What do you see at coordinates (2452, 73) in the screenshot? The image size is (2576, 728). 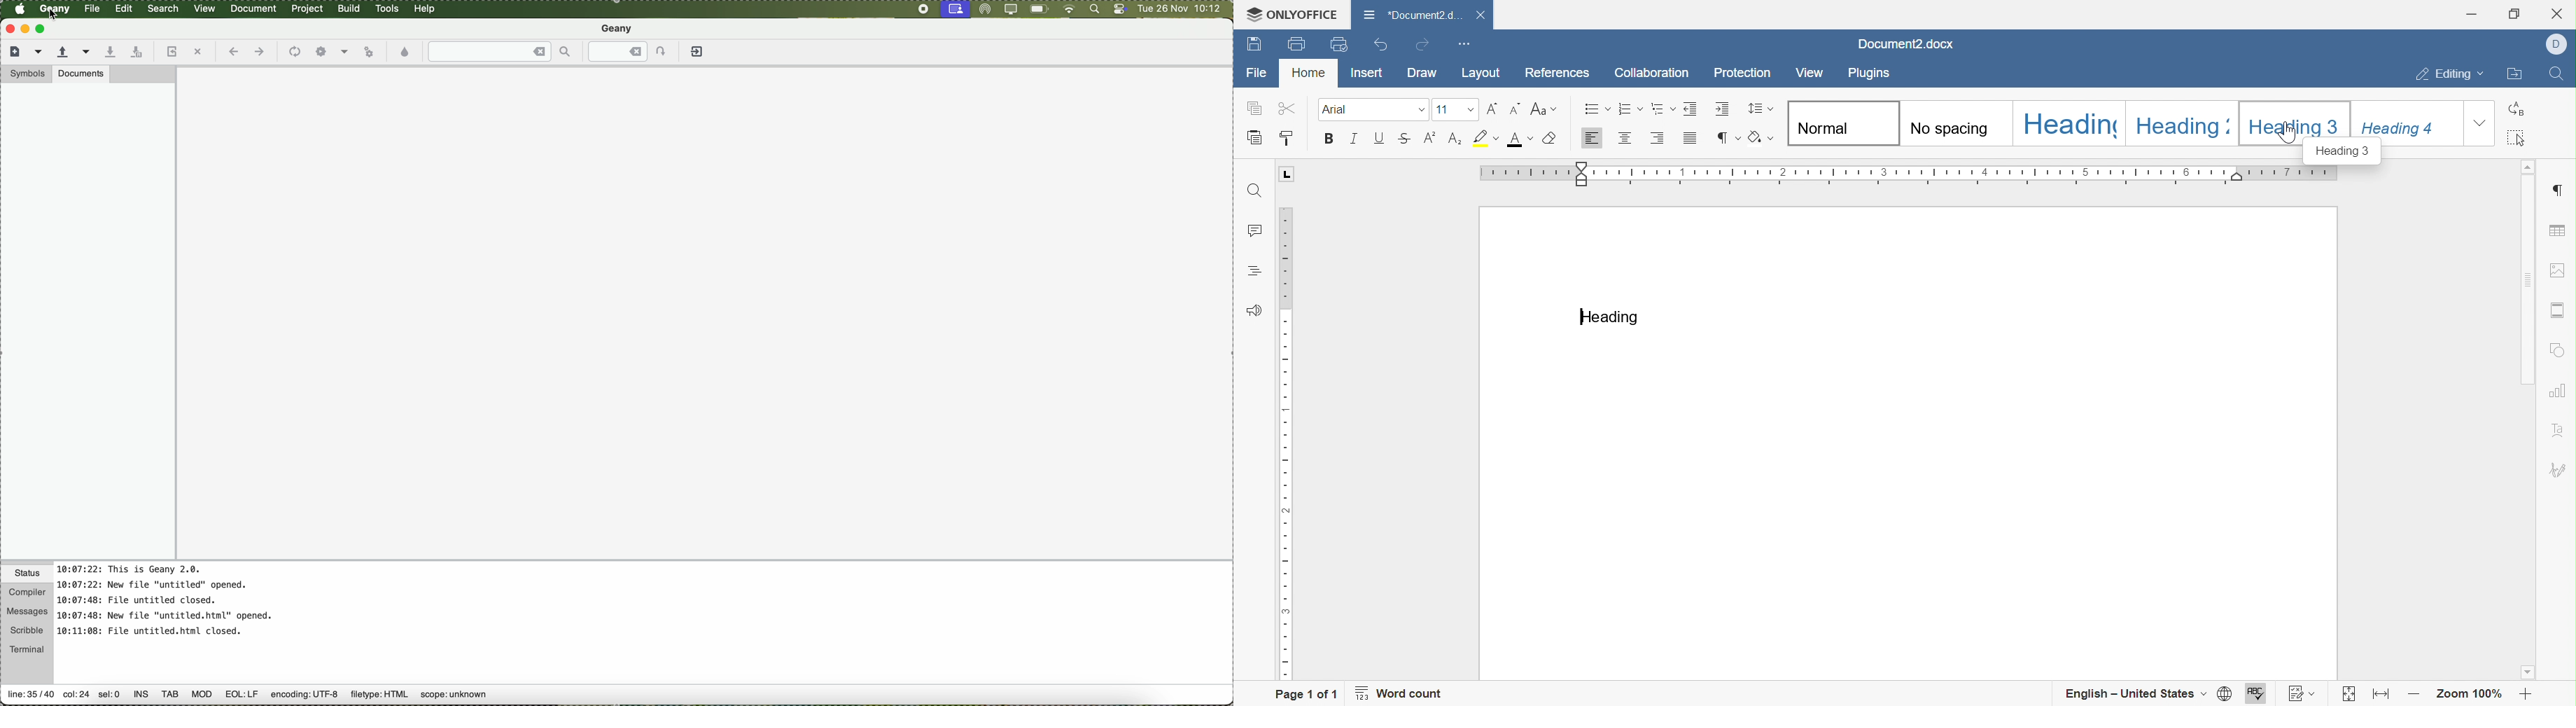 I see `Editing` at bounding box center [2452, 73].